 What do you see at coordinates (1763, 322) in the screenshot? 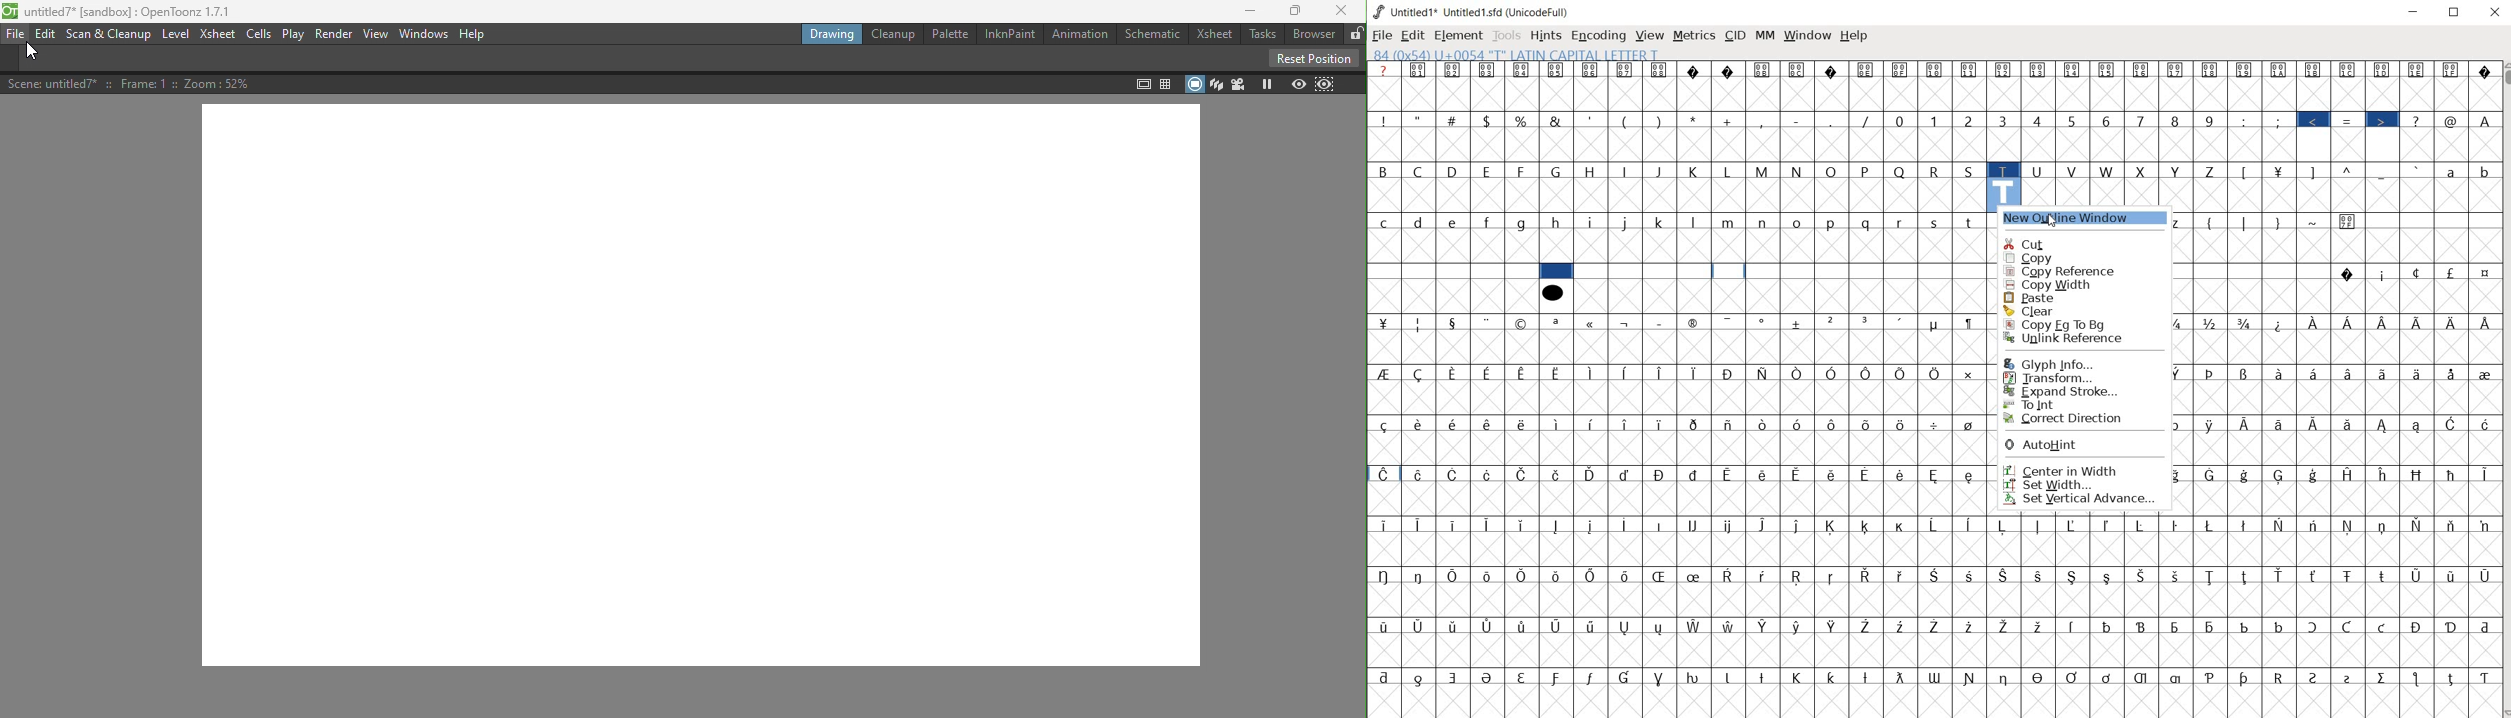
I see `Symbol` at bounding box center [1763, 322].